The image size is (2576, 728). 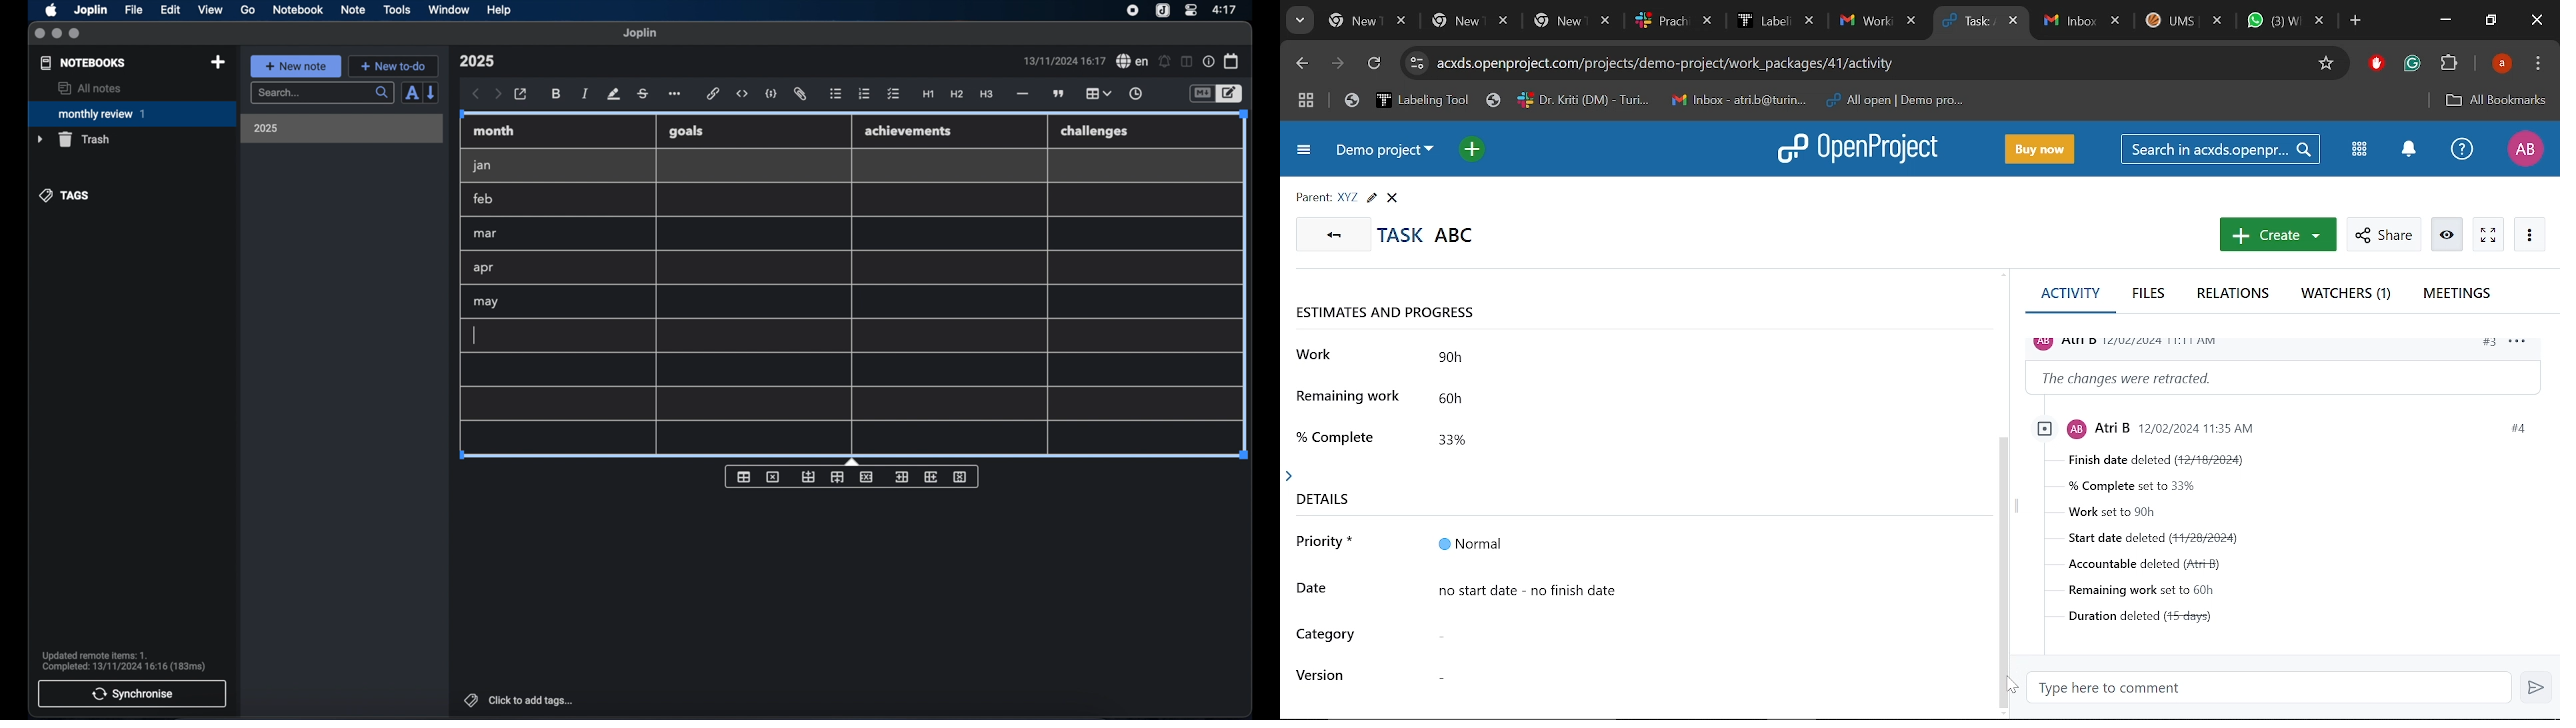 What do you see at coordinates (132, 693) in the screenshot?
I see `synchronise` at bounding box center [132, 693].